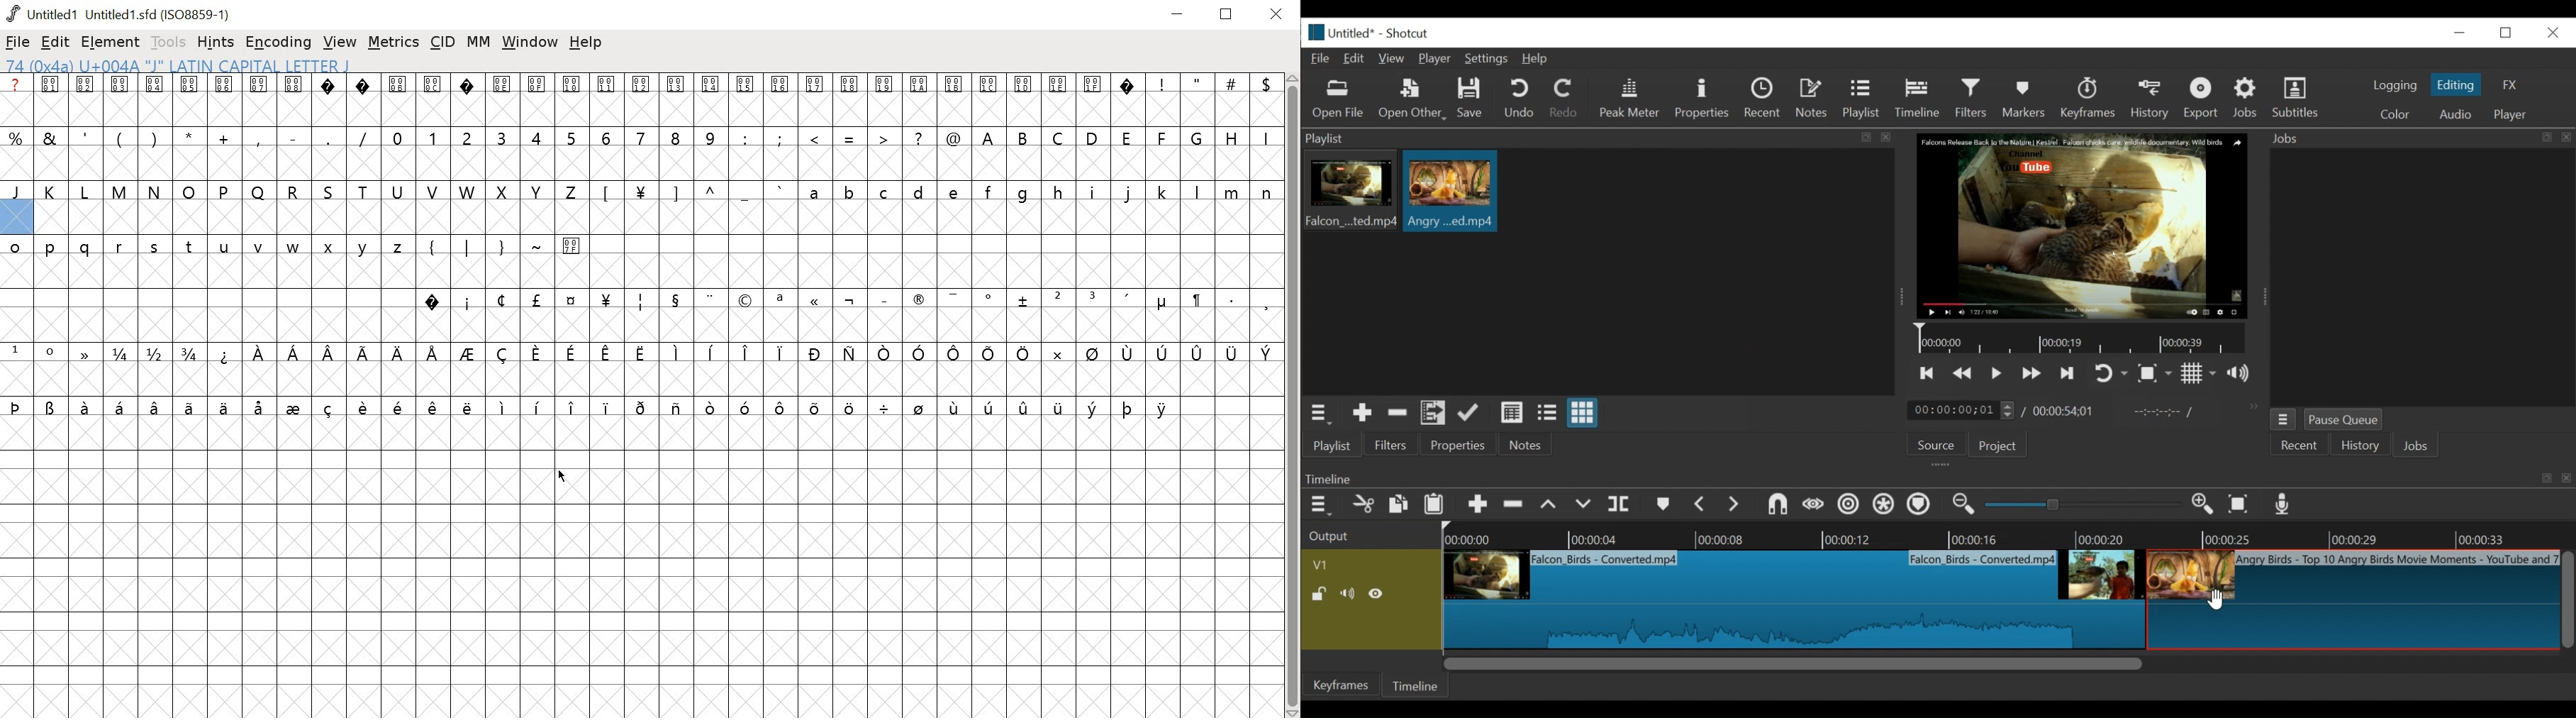 The height and width of the screenshot is (728, 2576). What do you see at coordinates (1391, 445) in the screenshot?
I see `Filters` at bounding box center [1391, 445].